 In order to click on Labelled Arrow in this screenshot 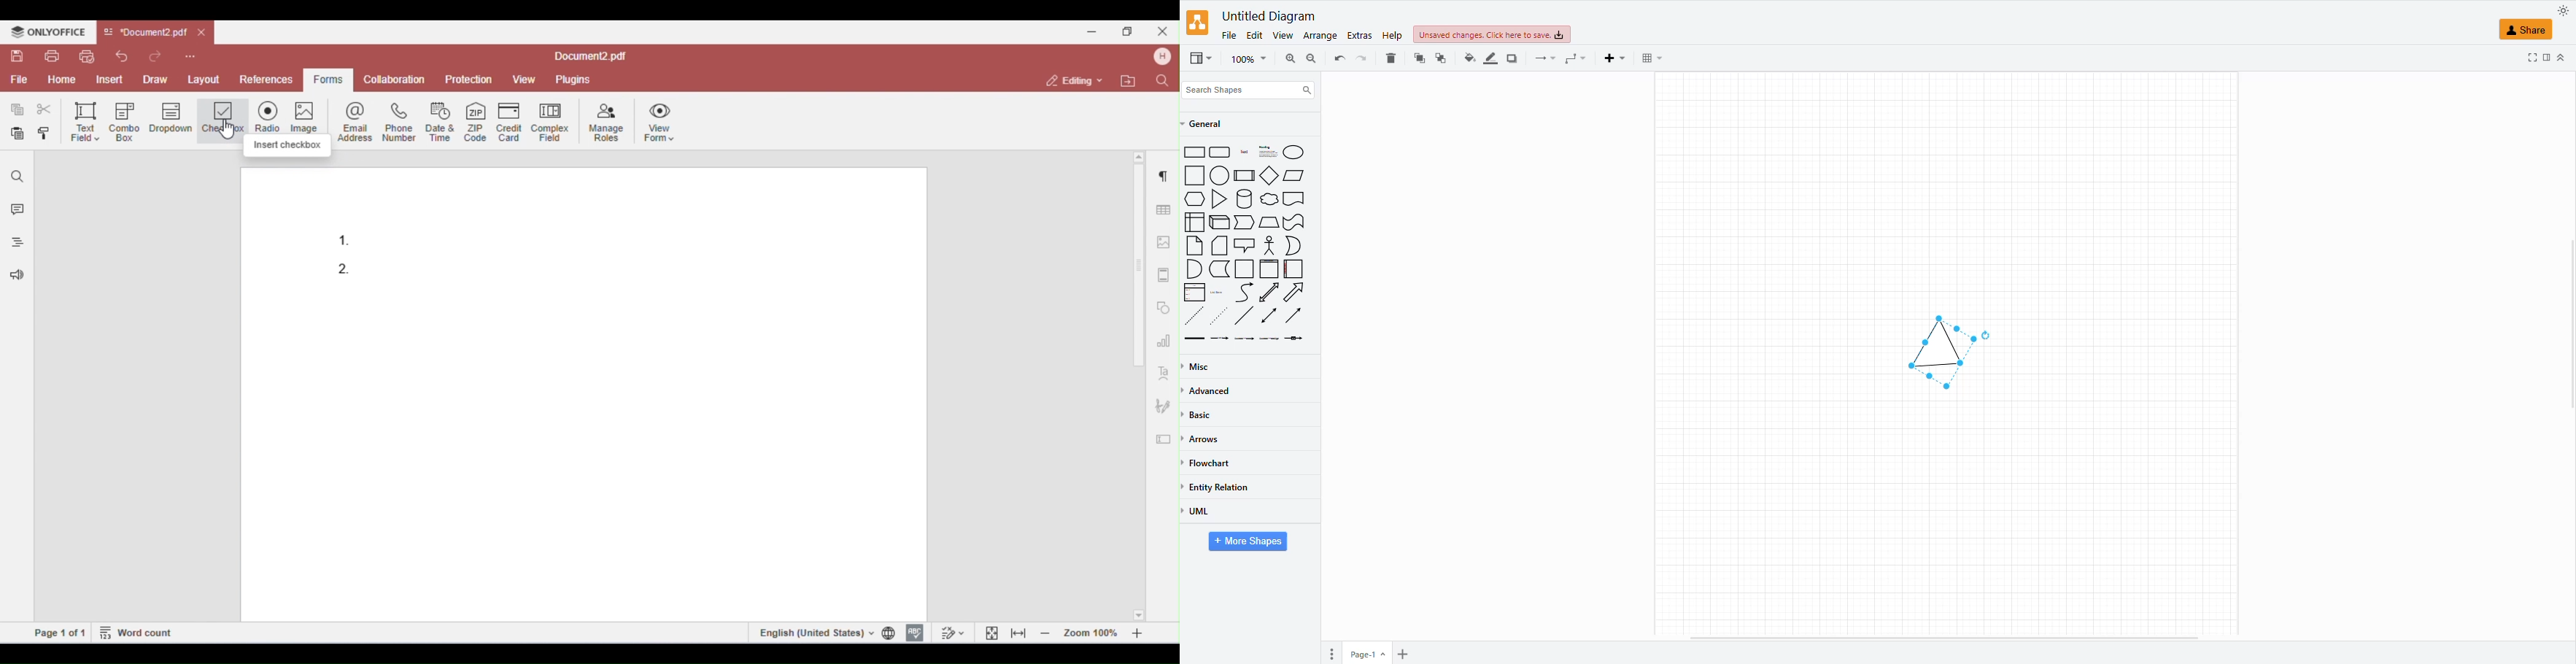, I will do `click(1297, 339)`.